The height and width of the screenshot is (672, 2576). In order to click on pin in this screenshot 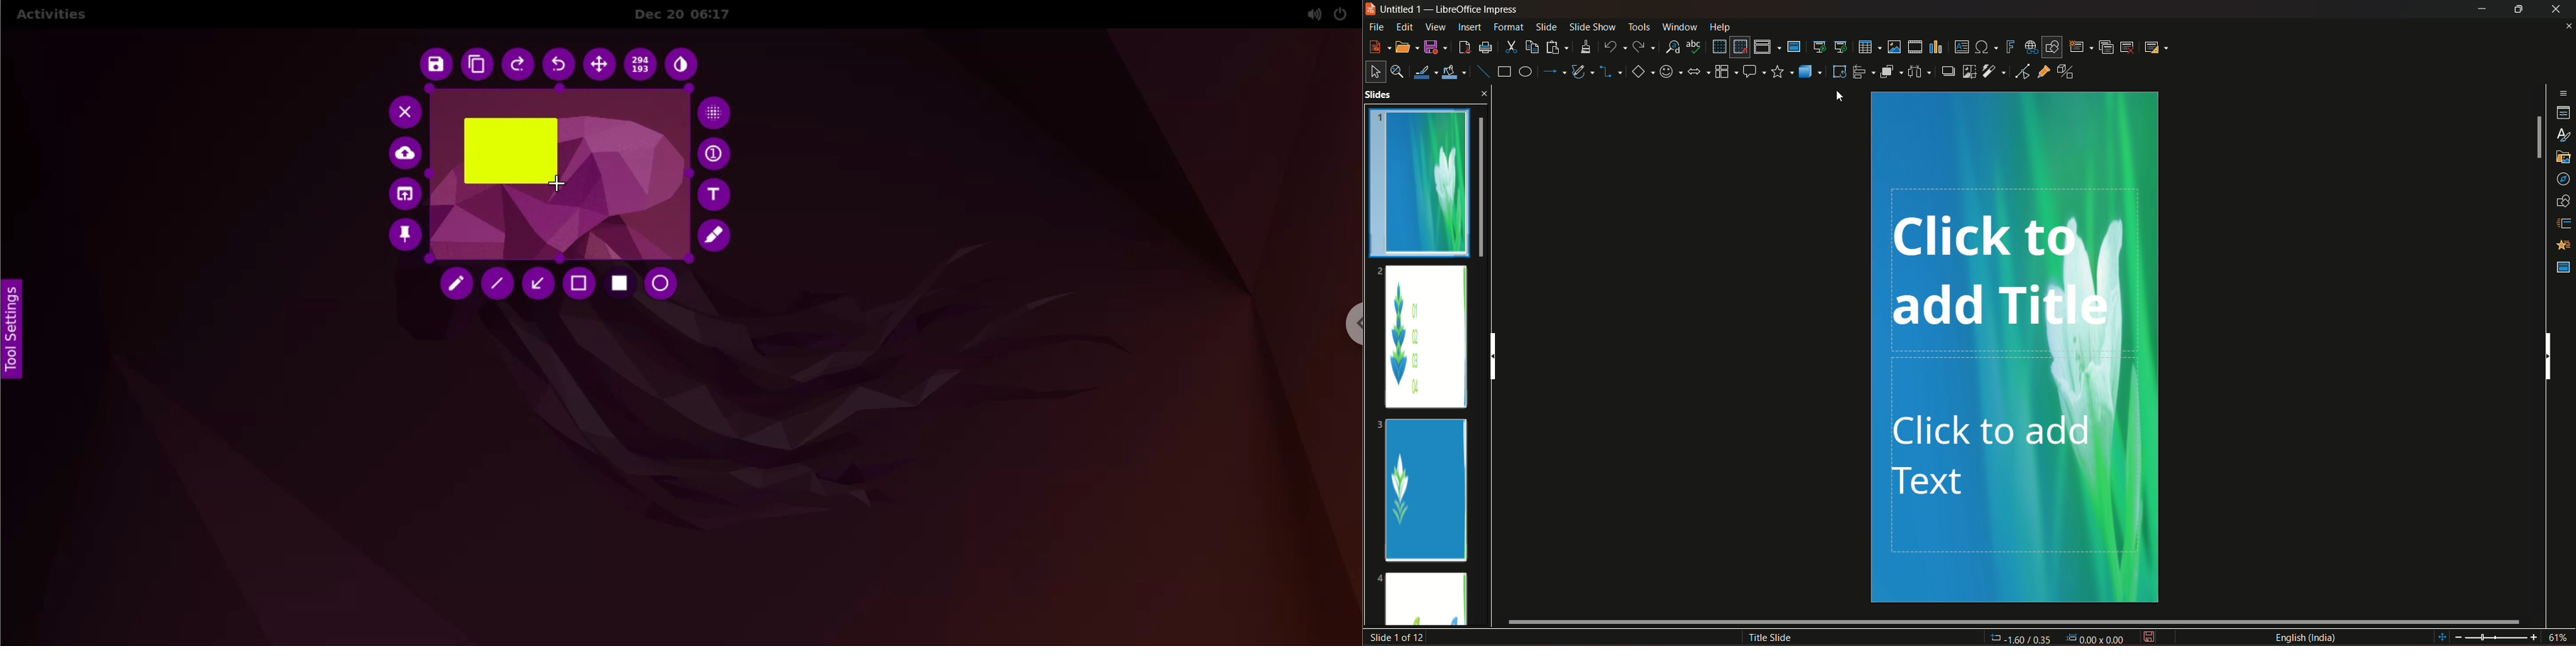, I will do `click(404, 238)`.